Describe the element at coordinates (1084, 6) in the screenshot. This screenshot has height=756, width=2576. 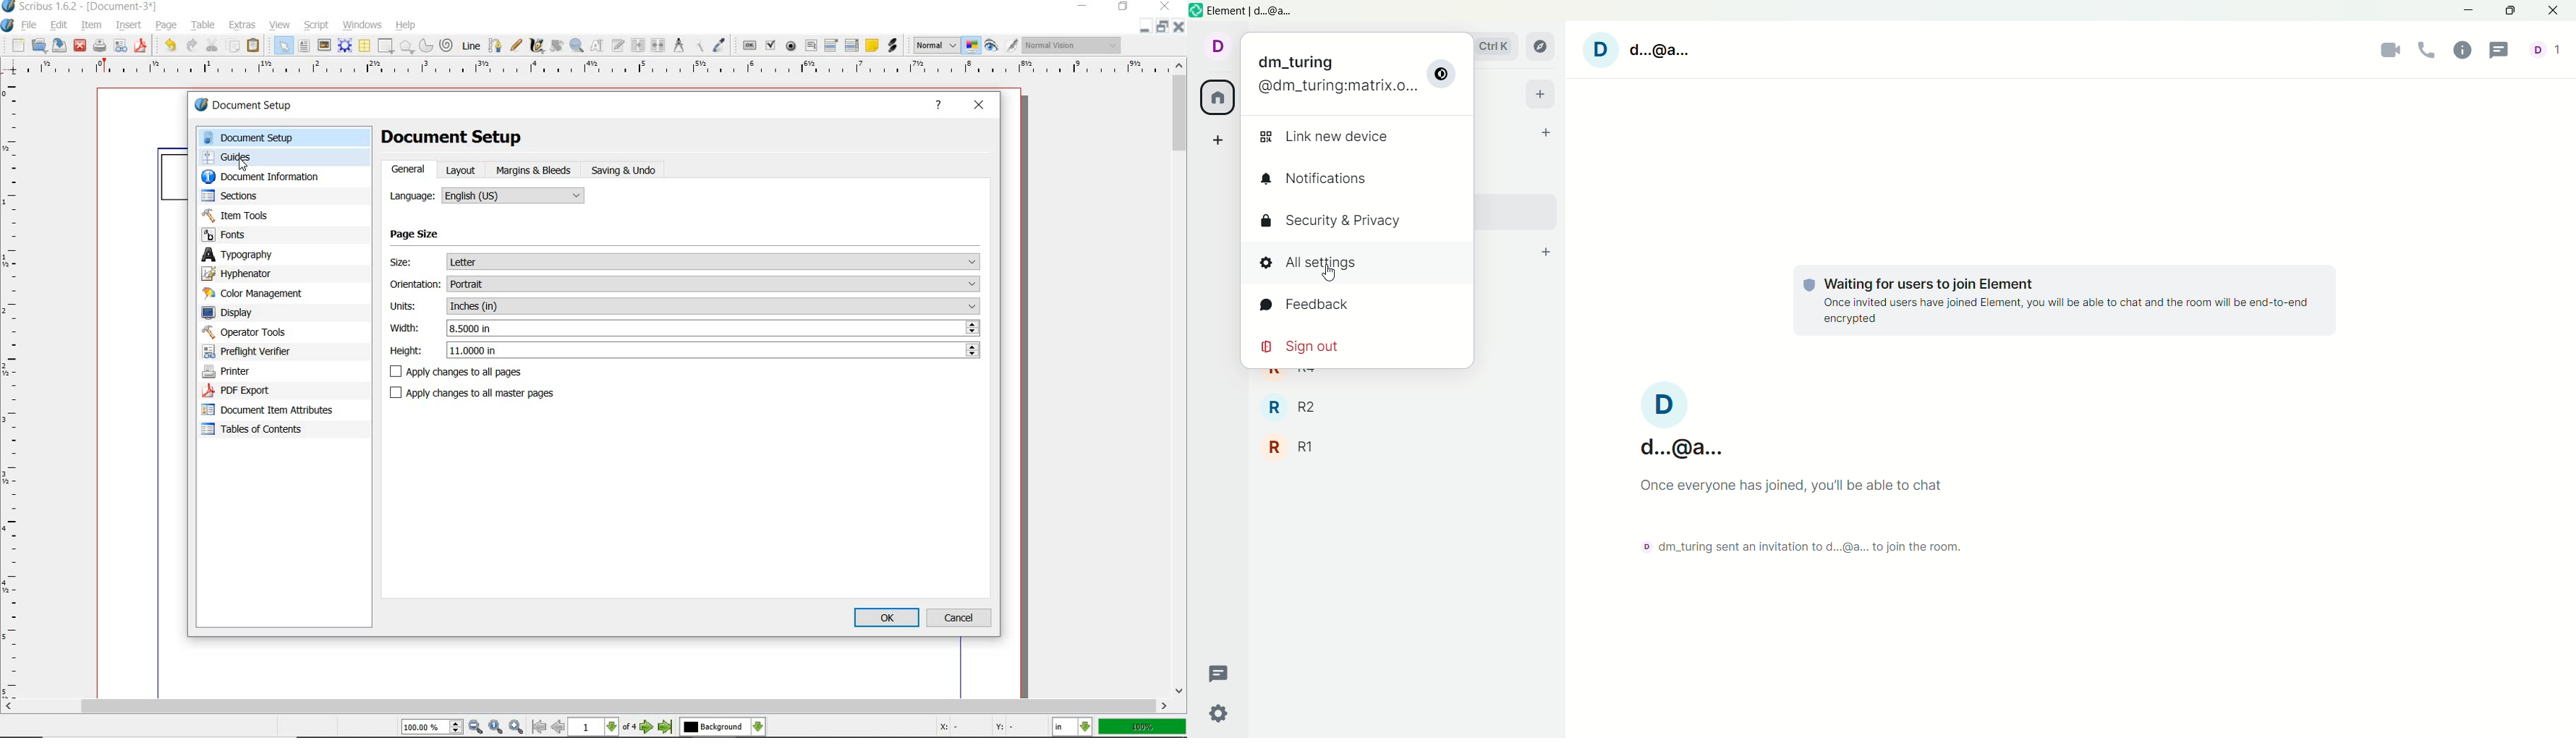
I see `minimize` at that location.